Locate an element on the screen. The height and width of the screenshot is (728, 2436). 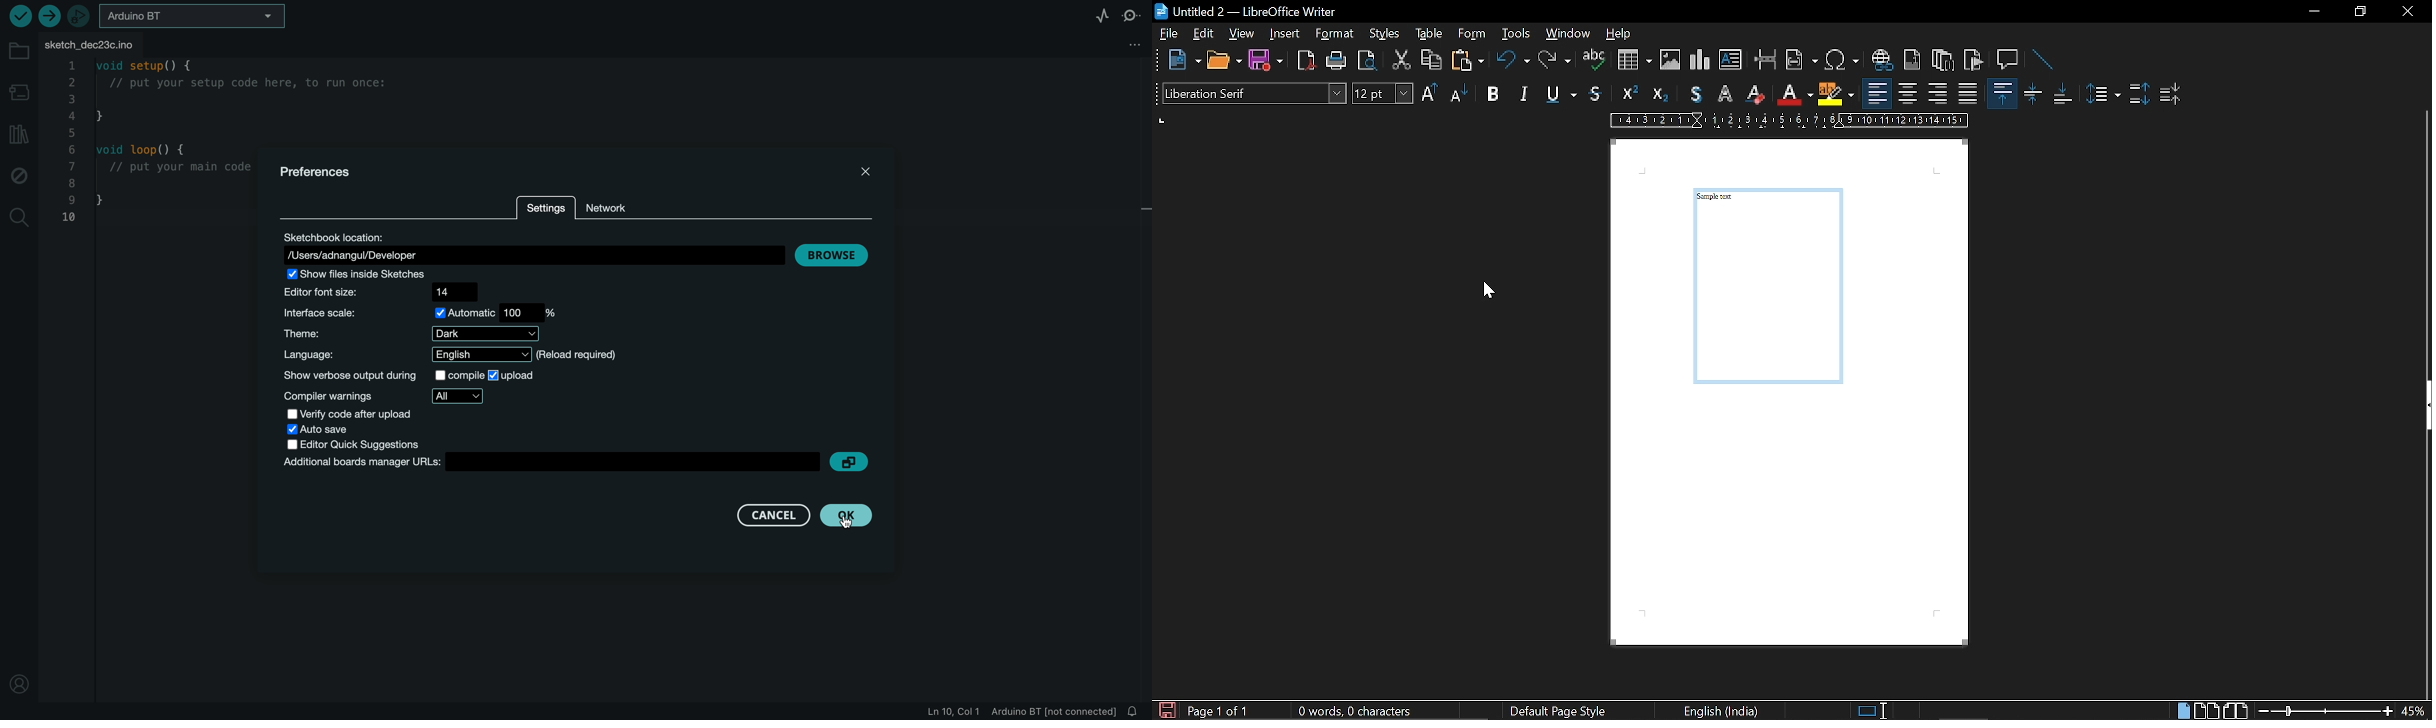
single page view is located at coordinates (2182, 711).